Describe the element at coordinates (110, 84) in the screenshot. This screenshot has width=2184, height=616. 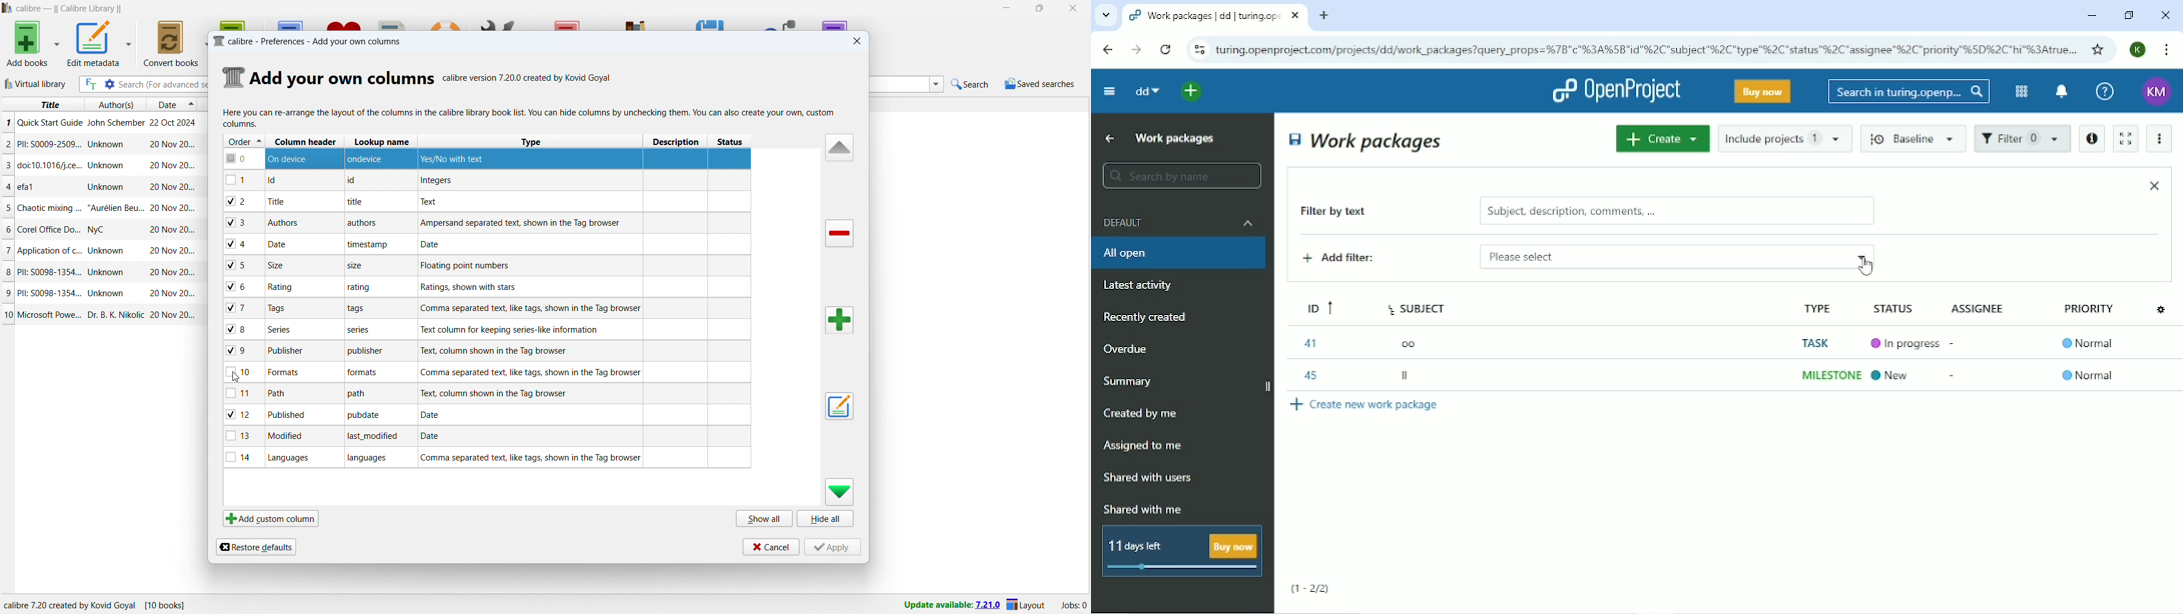
I see `advanced search` at that location.